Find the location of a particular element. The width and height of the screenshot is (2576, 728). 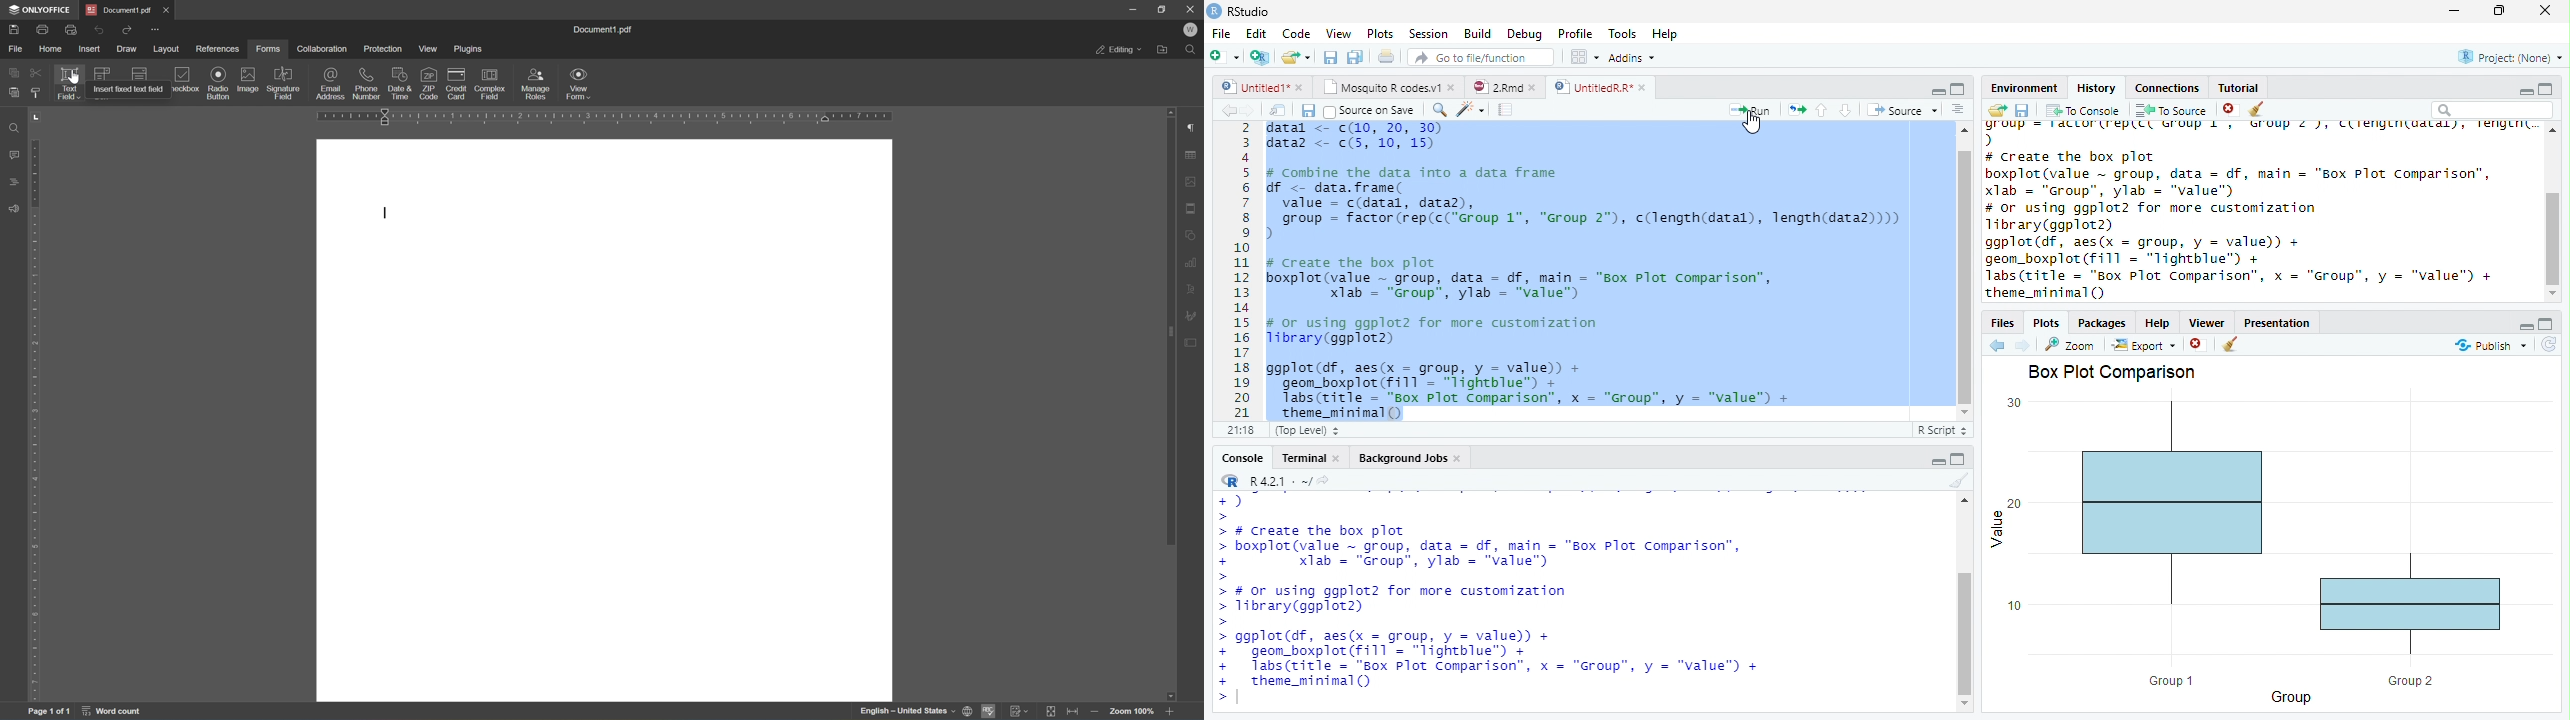

Remove current plot is located at coordinates (2199, 344).